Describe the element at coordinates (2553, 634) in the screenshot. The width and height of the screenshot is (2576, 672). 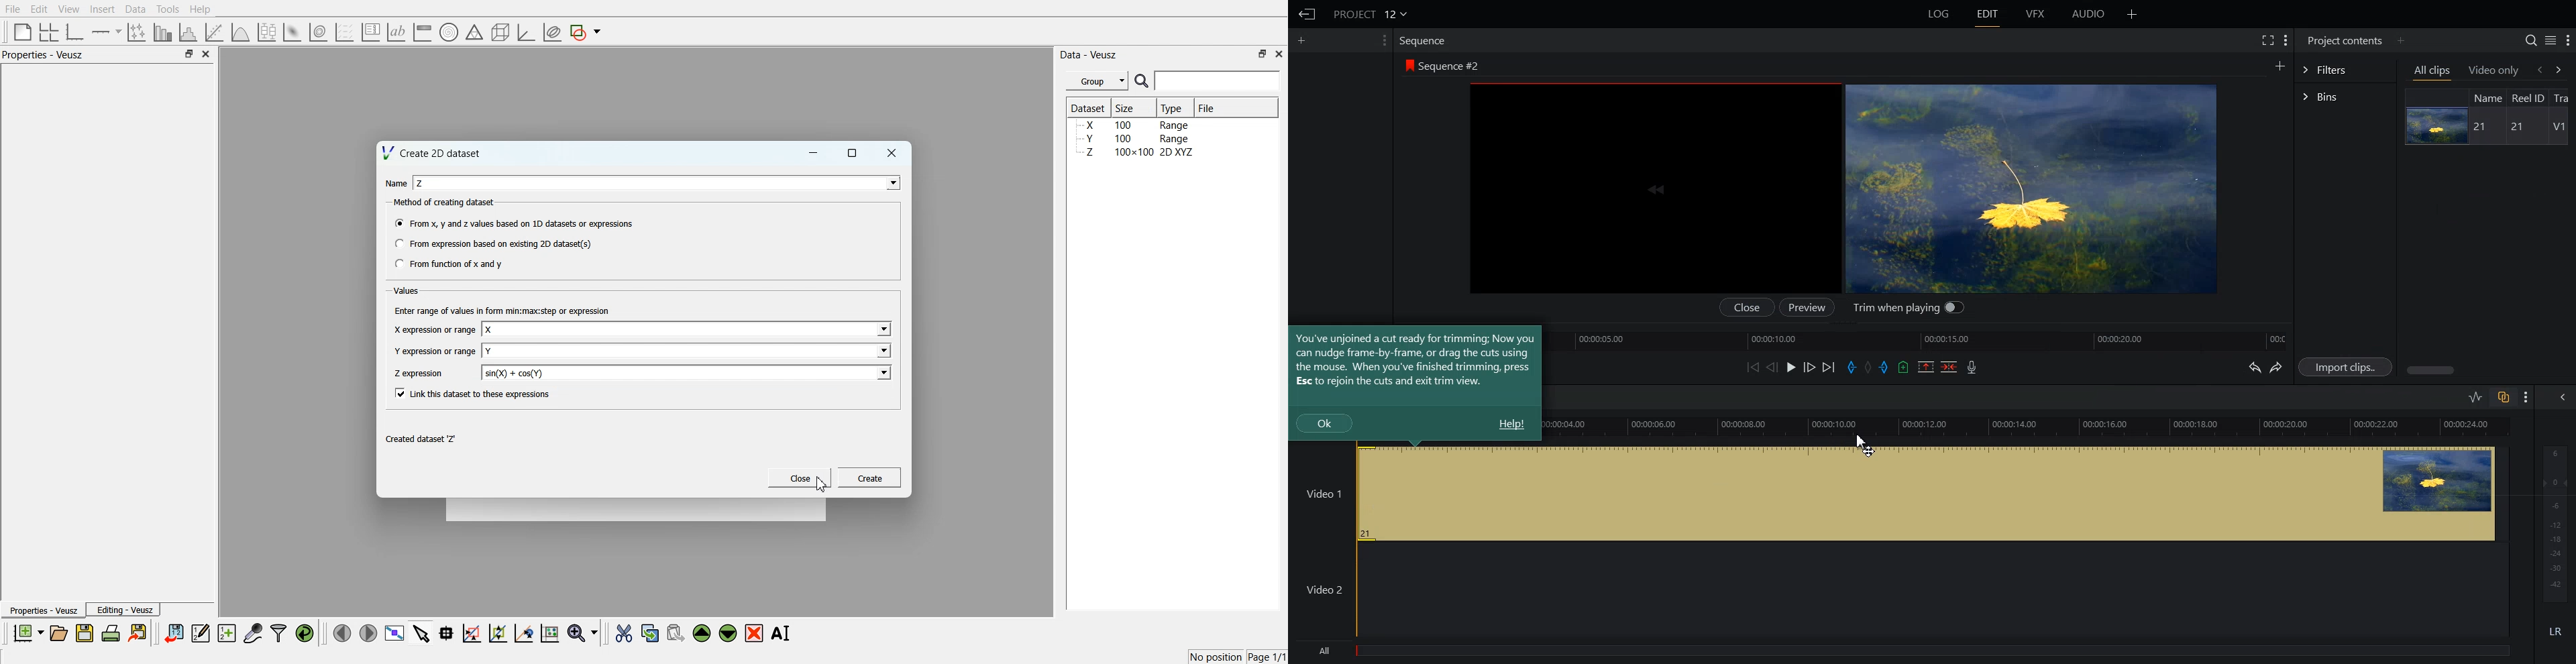
I see `LR` at that location.